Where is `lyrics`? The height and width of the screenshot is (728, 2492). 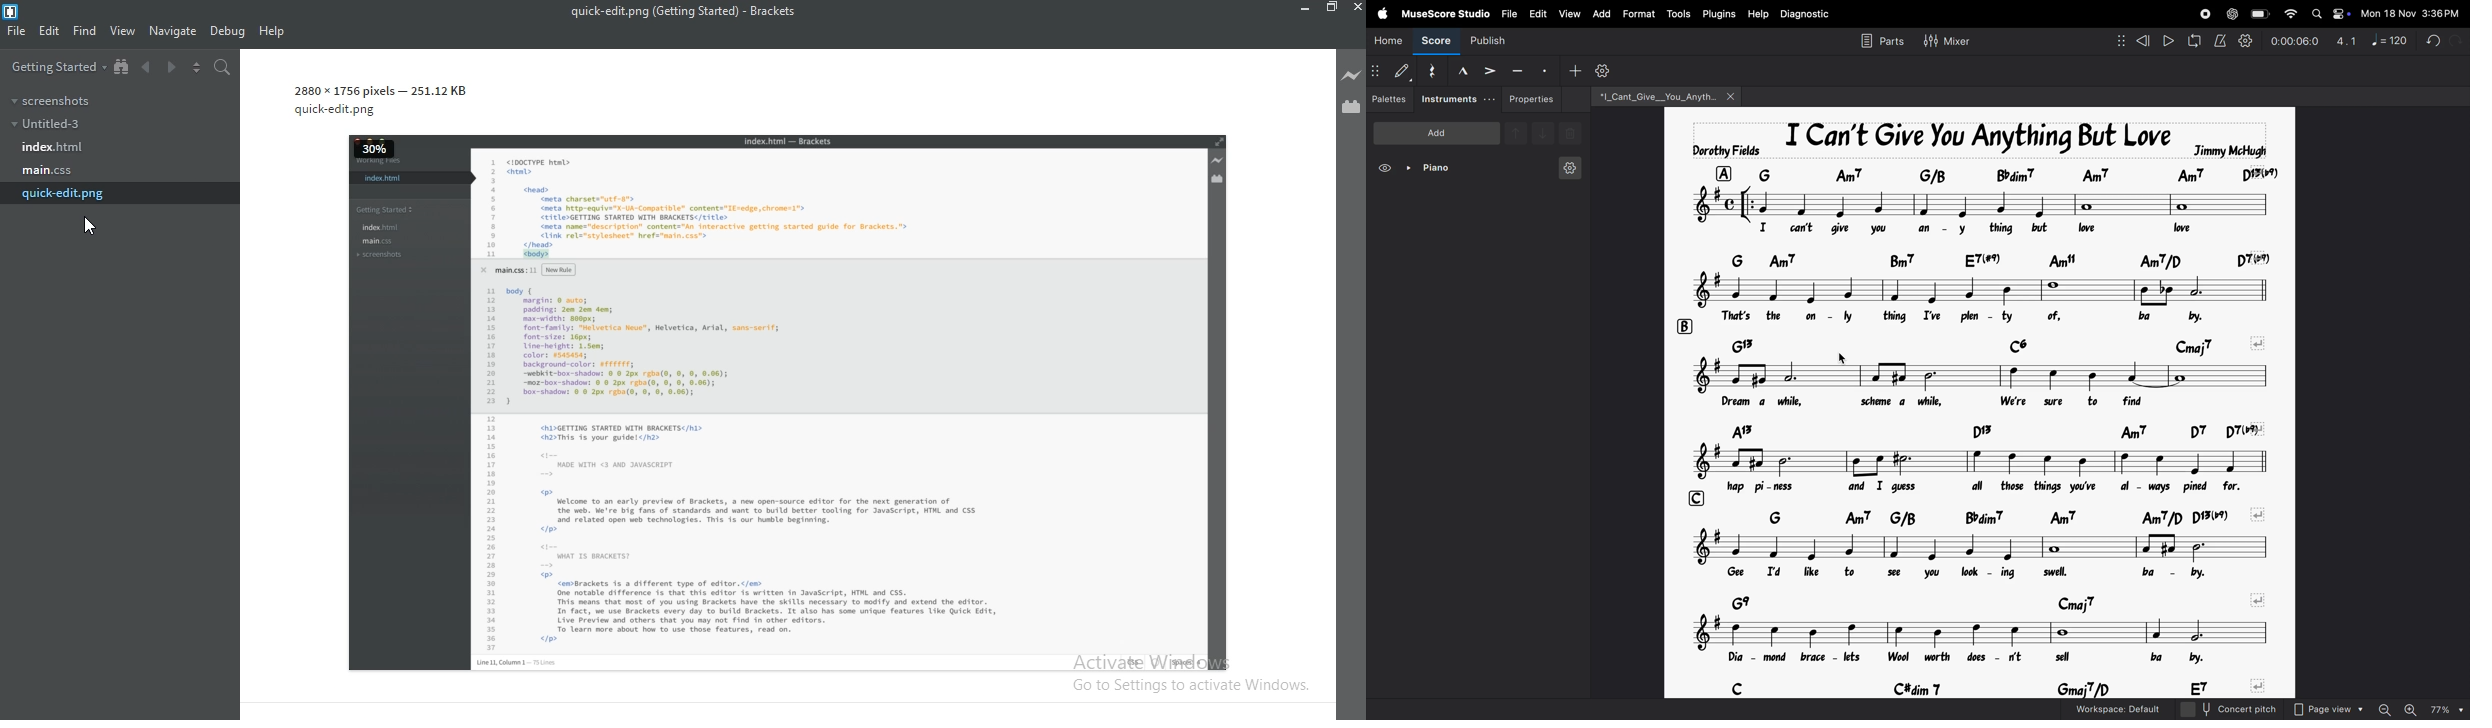 lyrics is located at coordinates (1996, 402).